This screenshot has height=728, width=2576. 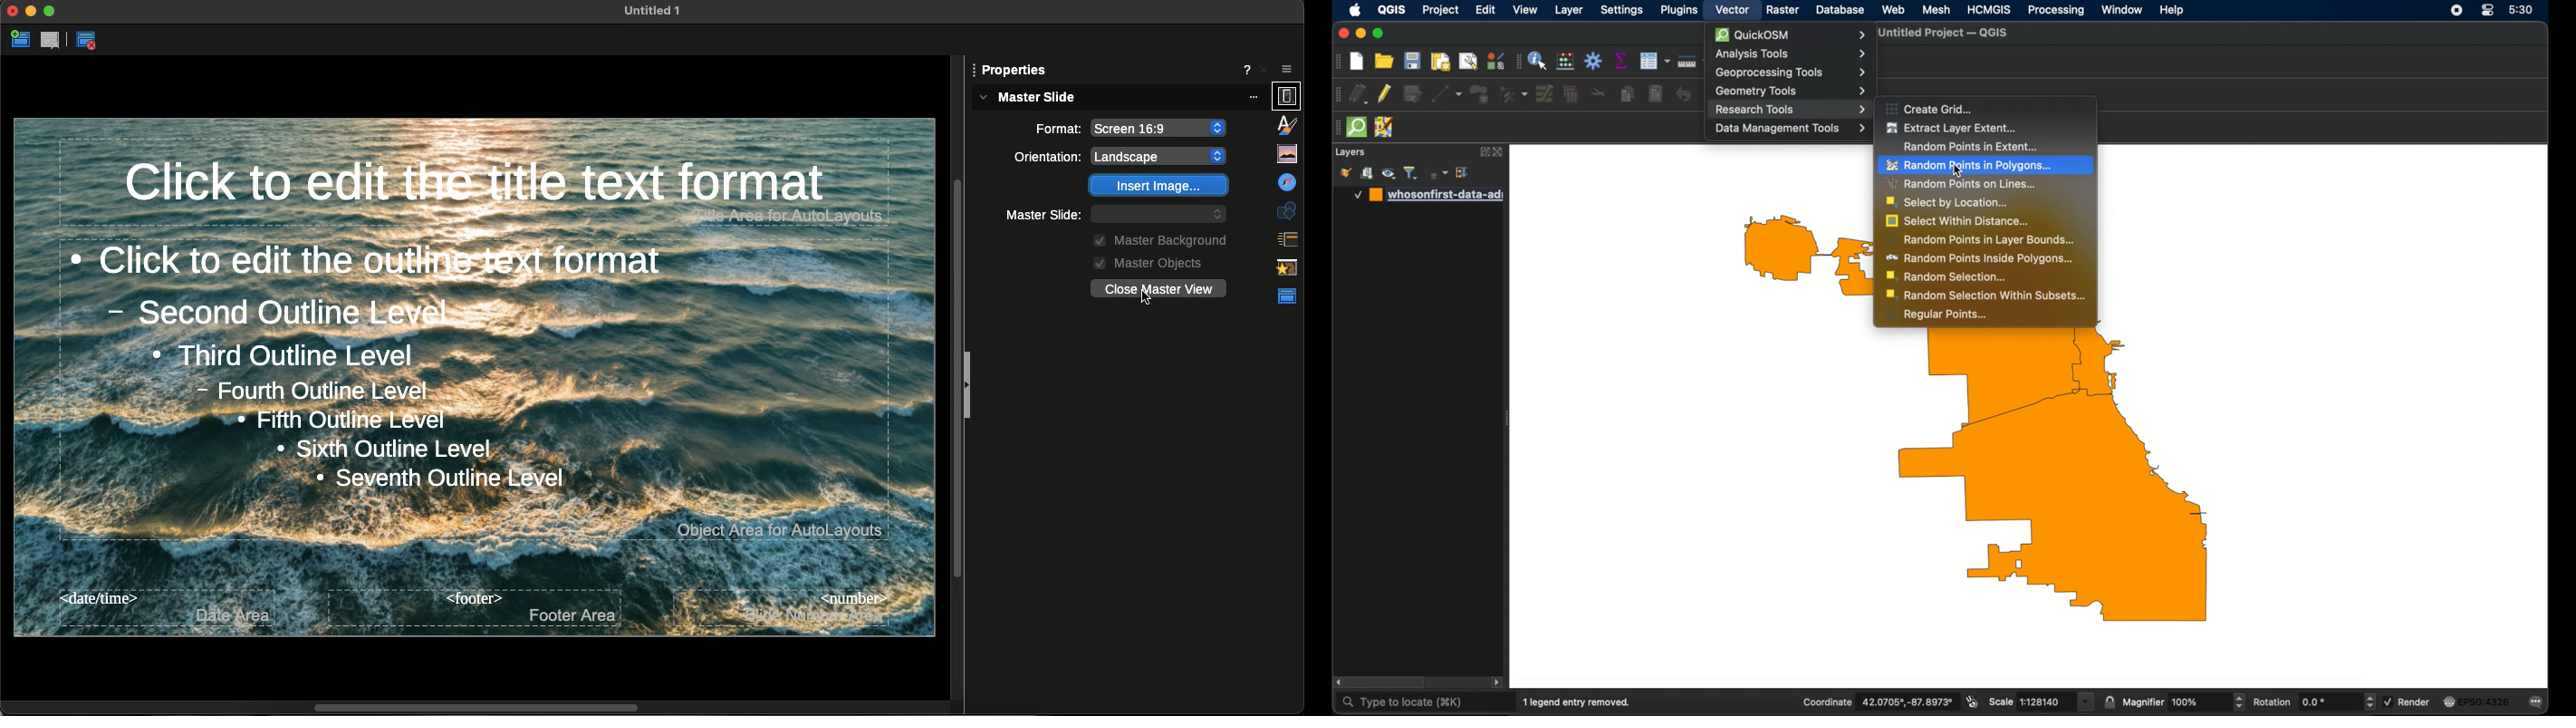 I want to click on Delete master, so click(x=53, y=41).